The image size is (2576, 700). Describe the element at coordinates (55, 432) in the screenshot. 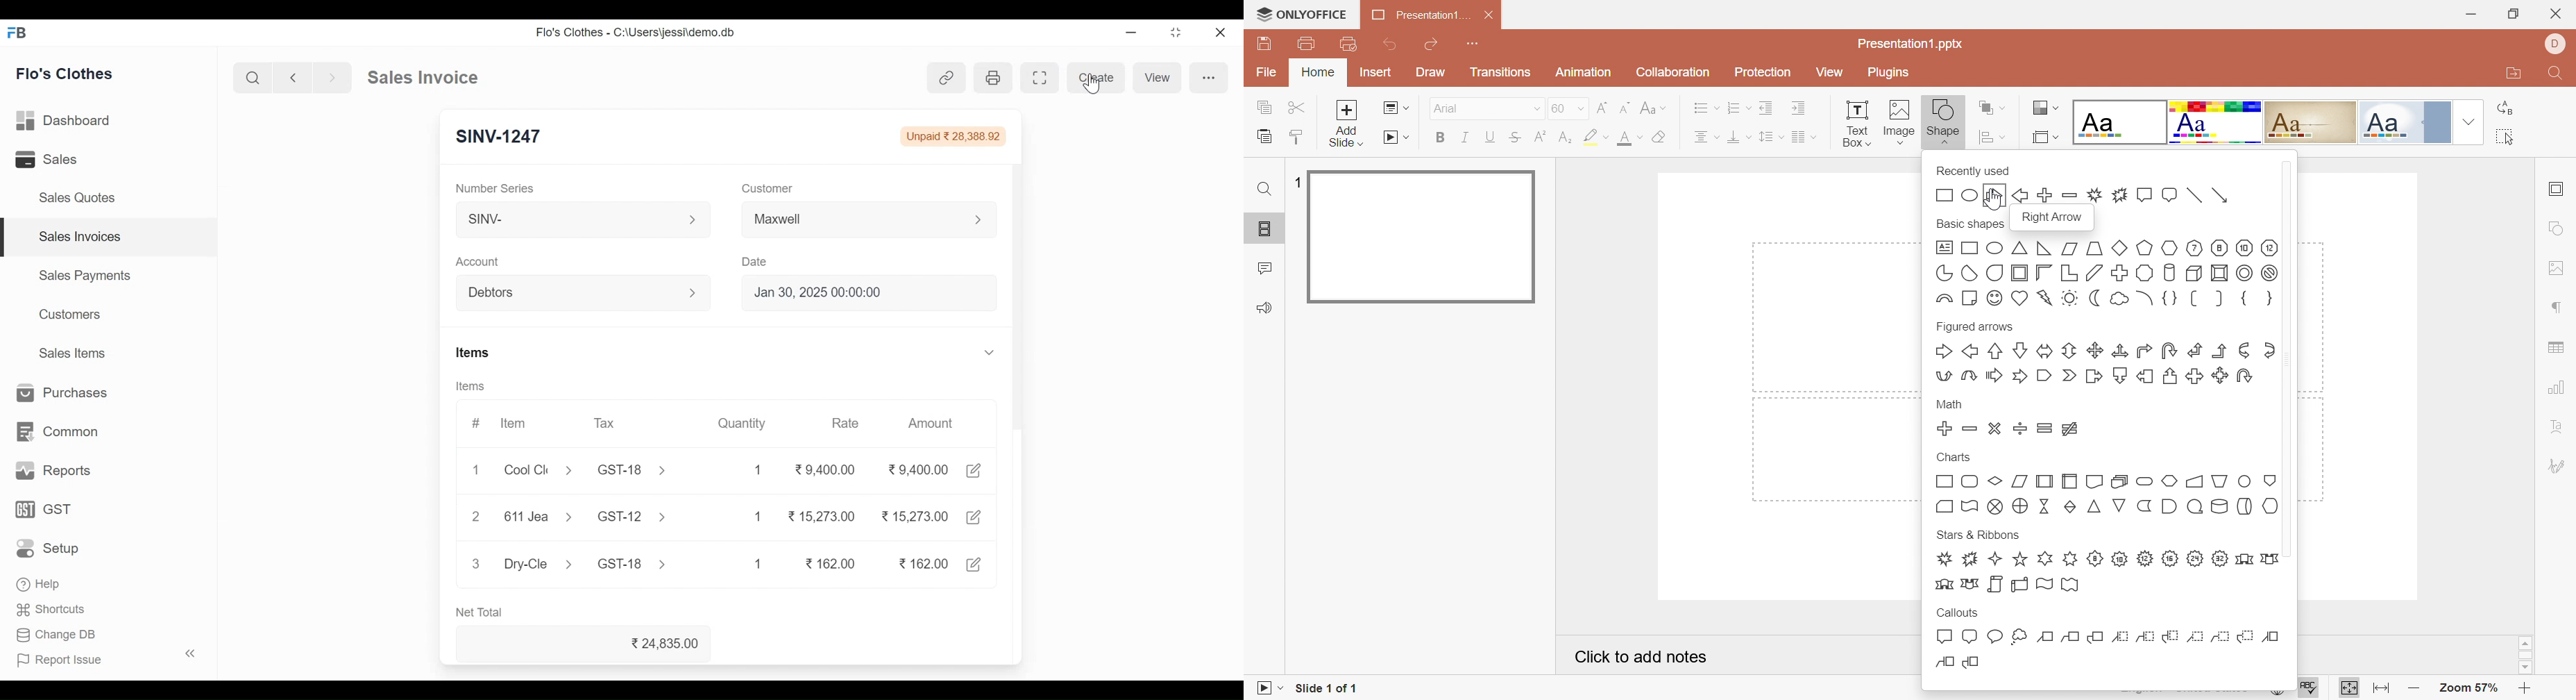

I see `Common` at that location.